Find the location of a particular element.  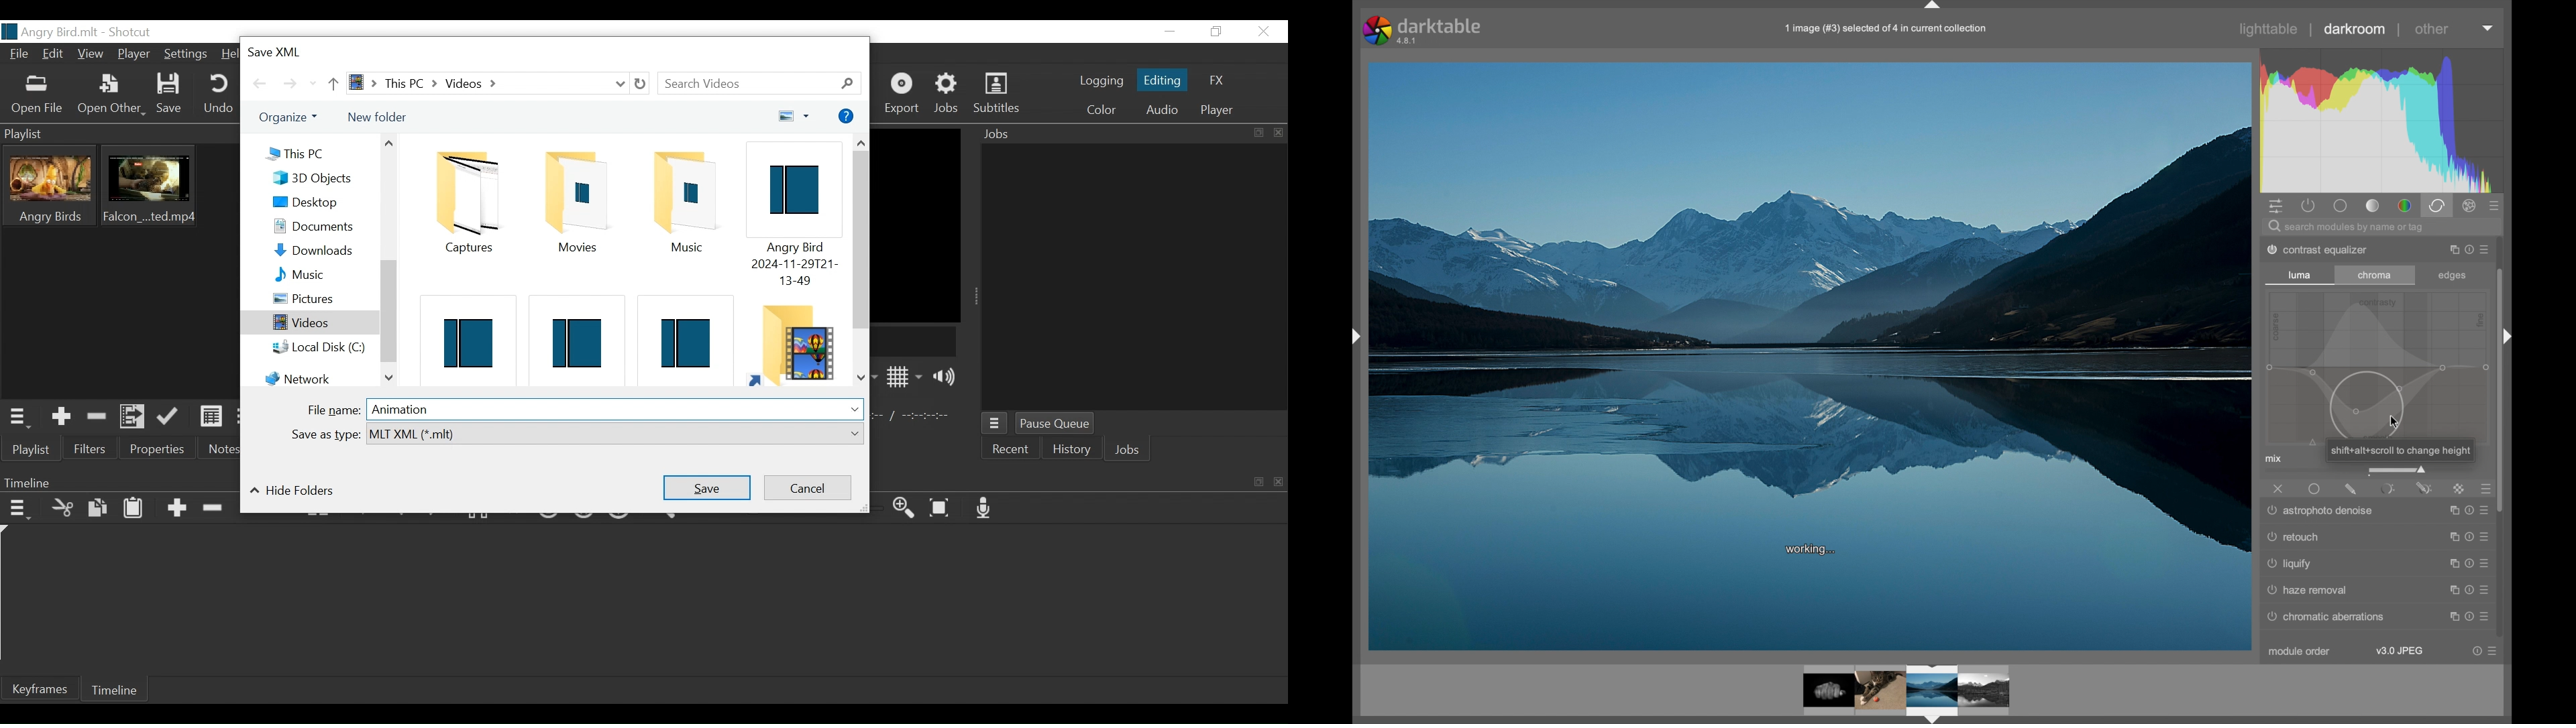

uniformly is located at coordinates (2315, 489).